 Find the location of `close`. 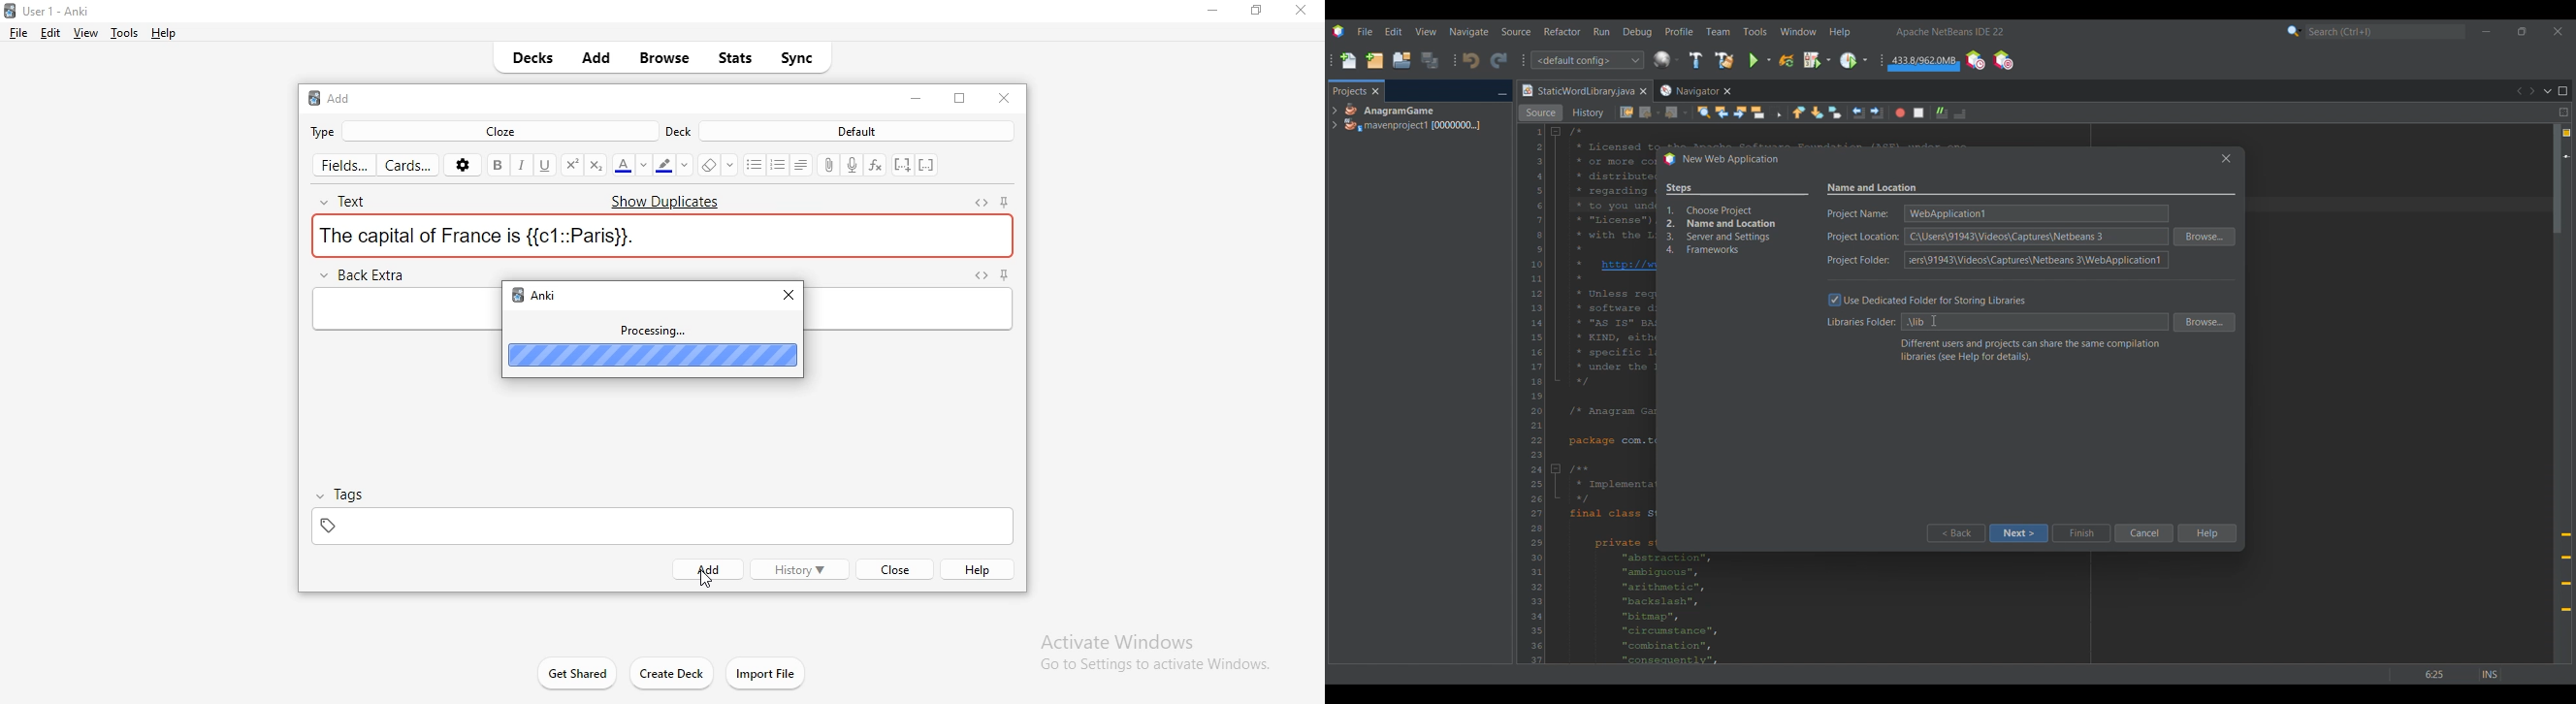

close is located at coordinates (789, 295).